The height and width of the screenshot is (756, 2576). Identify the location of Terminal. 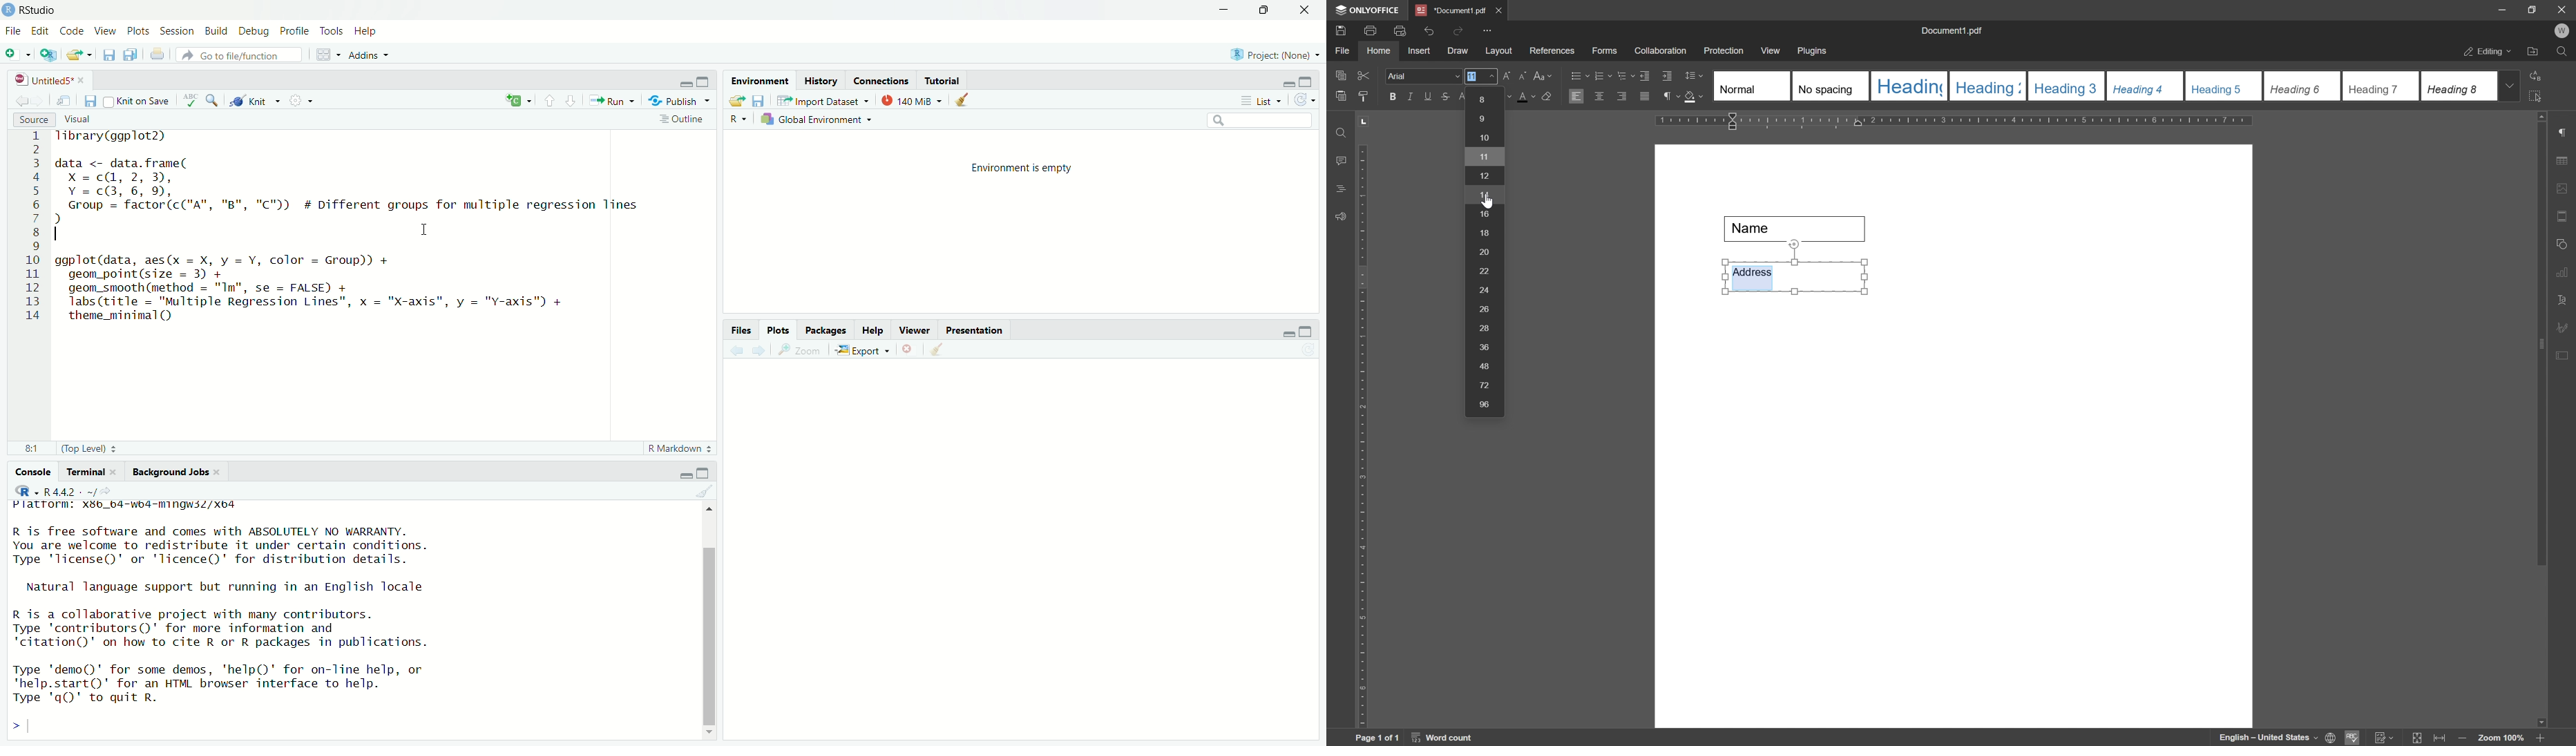
(82, 470).